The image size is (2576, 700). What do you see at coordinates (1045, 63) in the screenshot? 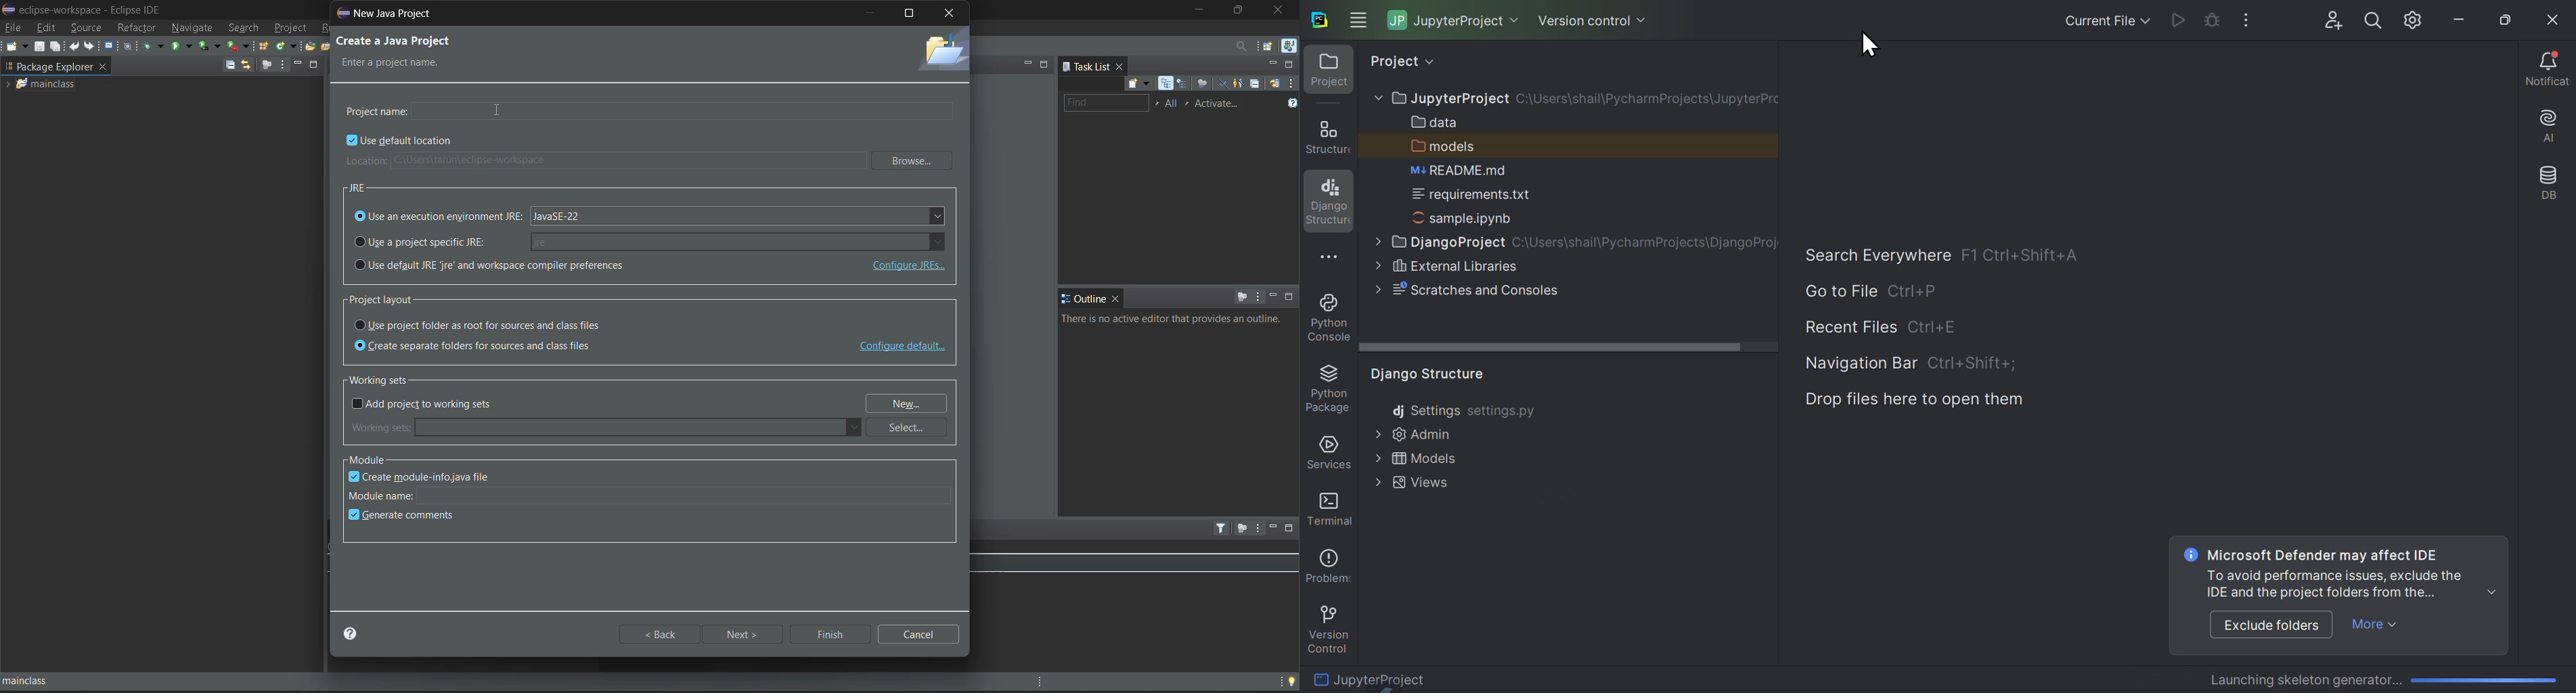
I see `maximize` at bounding box center [1045, 63].